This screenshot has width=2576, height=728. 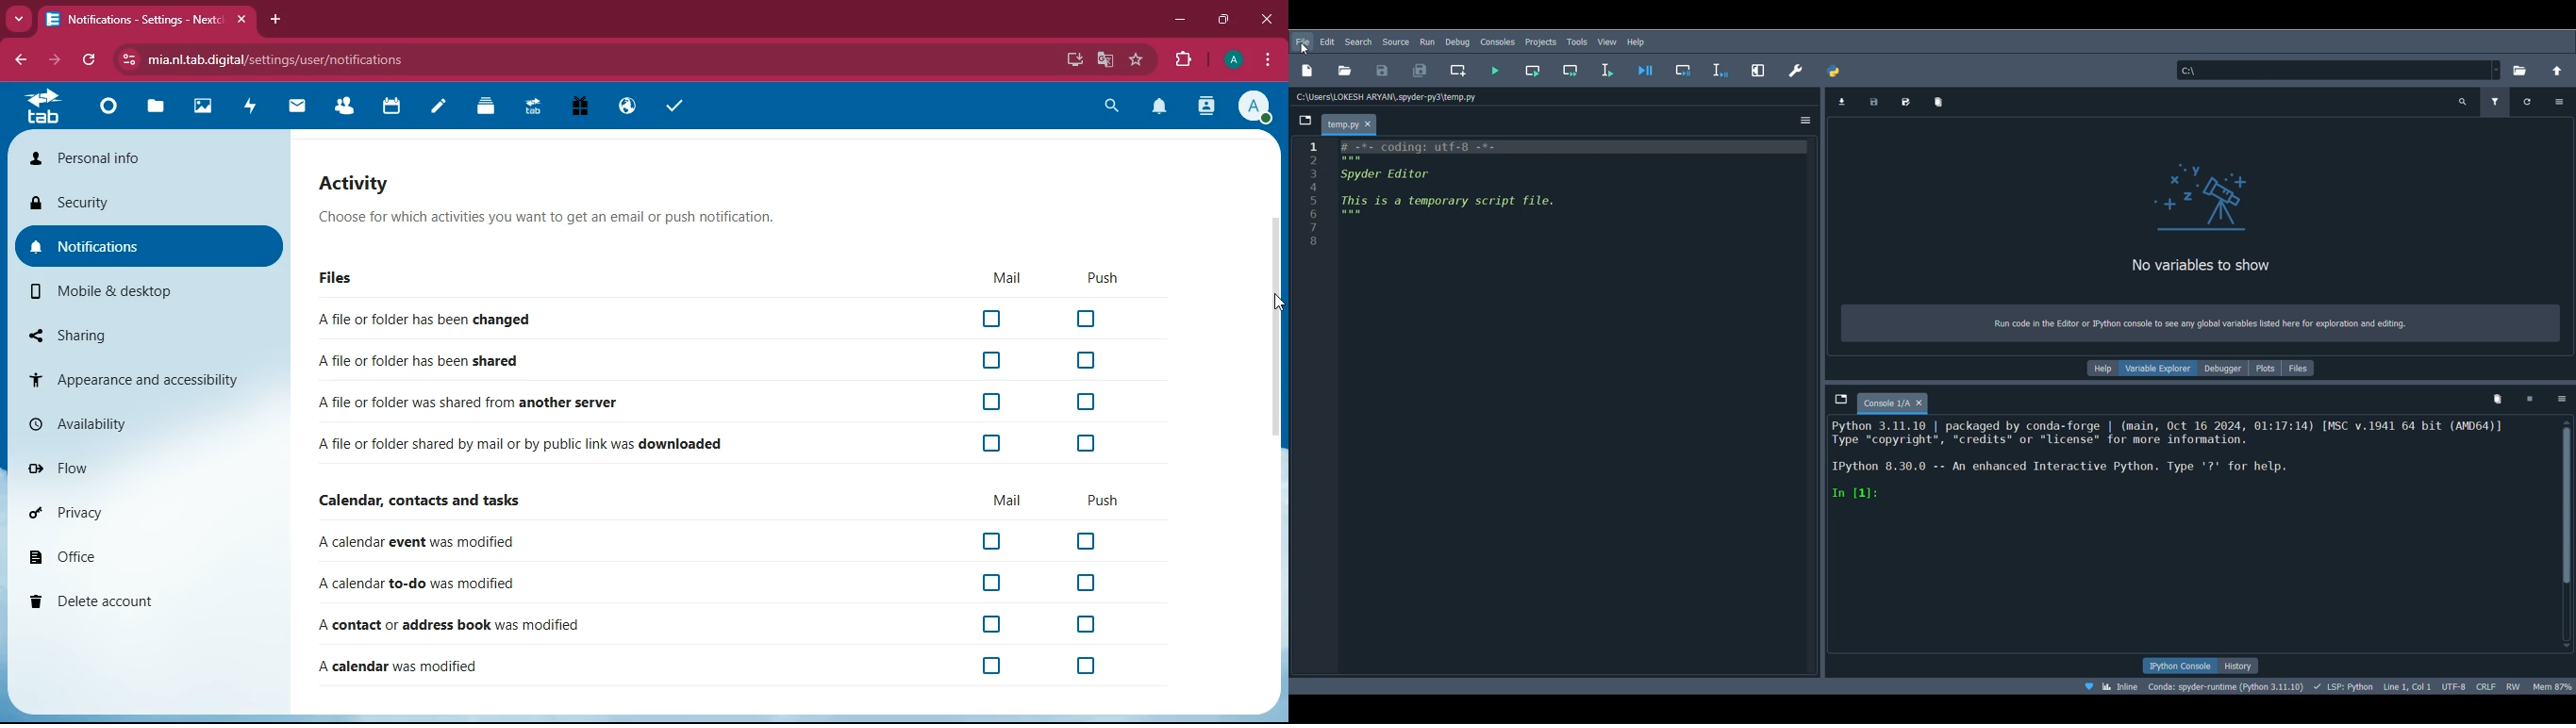 What do you see at coordinates (1539, 40) in the screenshot?
I see `Projects` at bounding box center [1539, 40].